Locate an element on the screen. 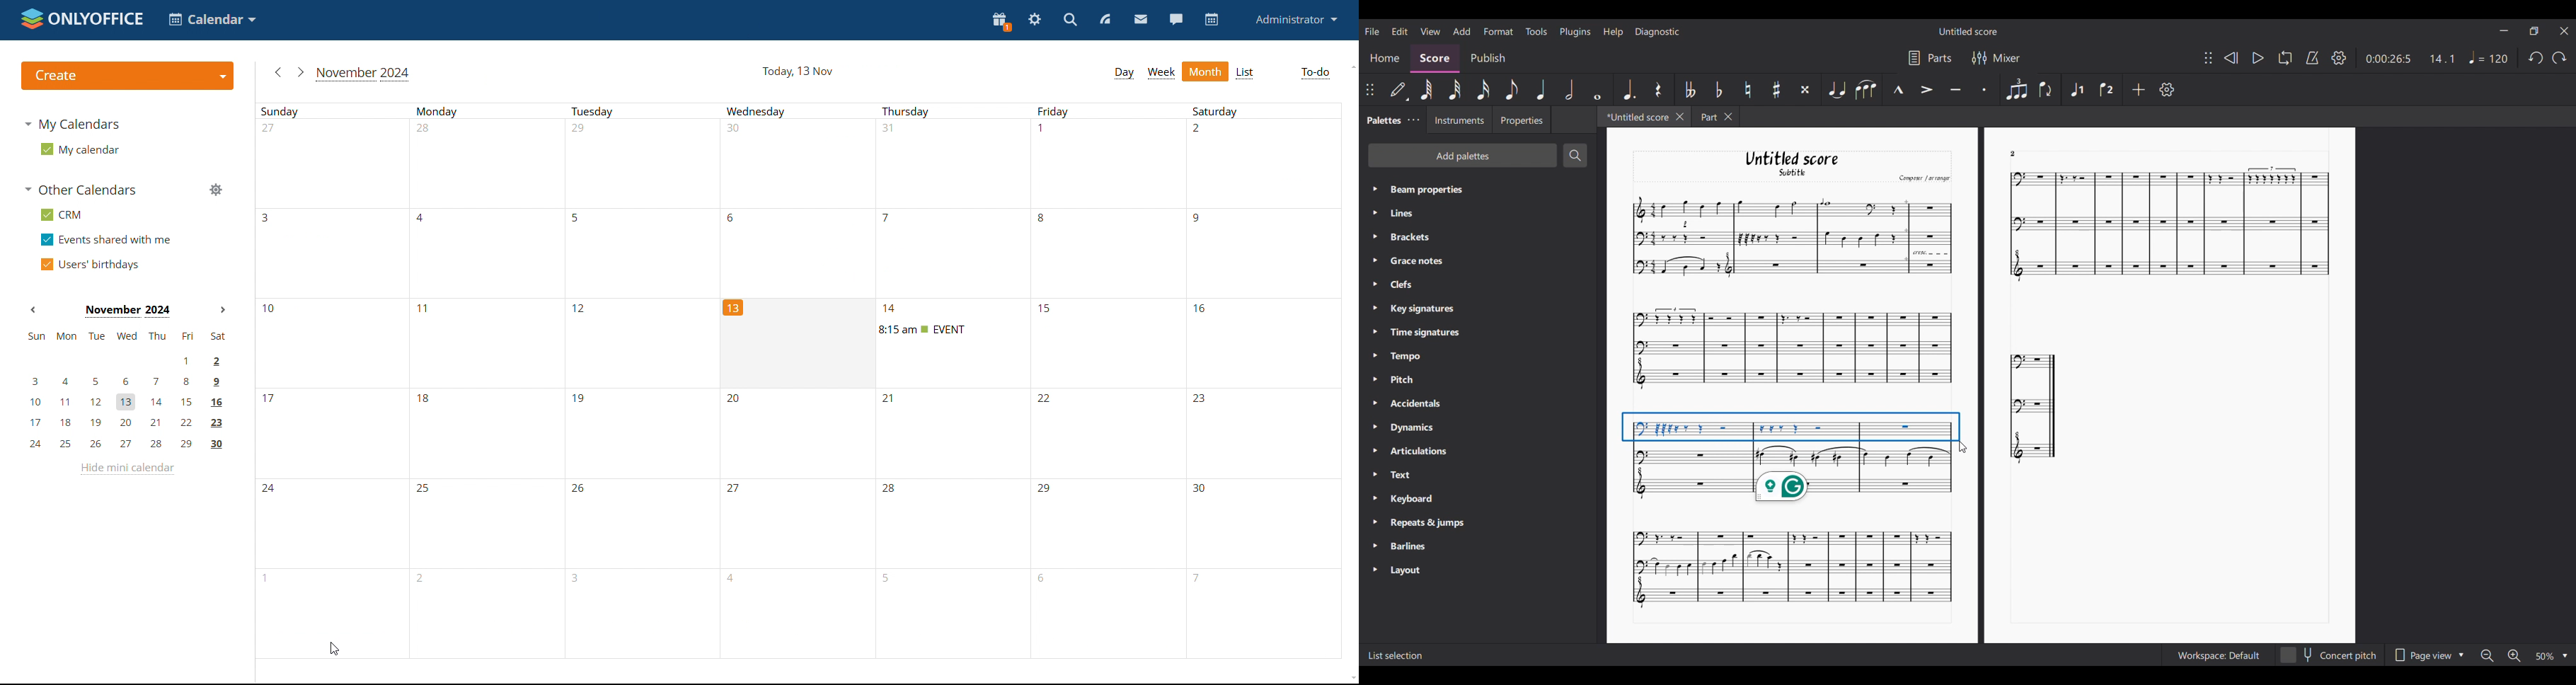 Image resolution: width=2576 pixels, height=700 pixels. Default is located at coordinates (1399, 92).